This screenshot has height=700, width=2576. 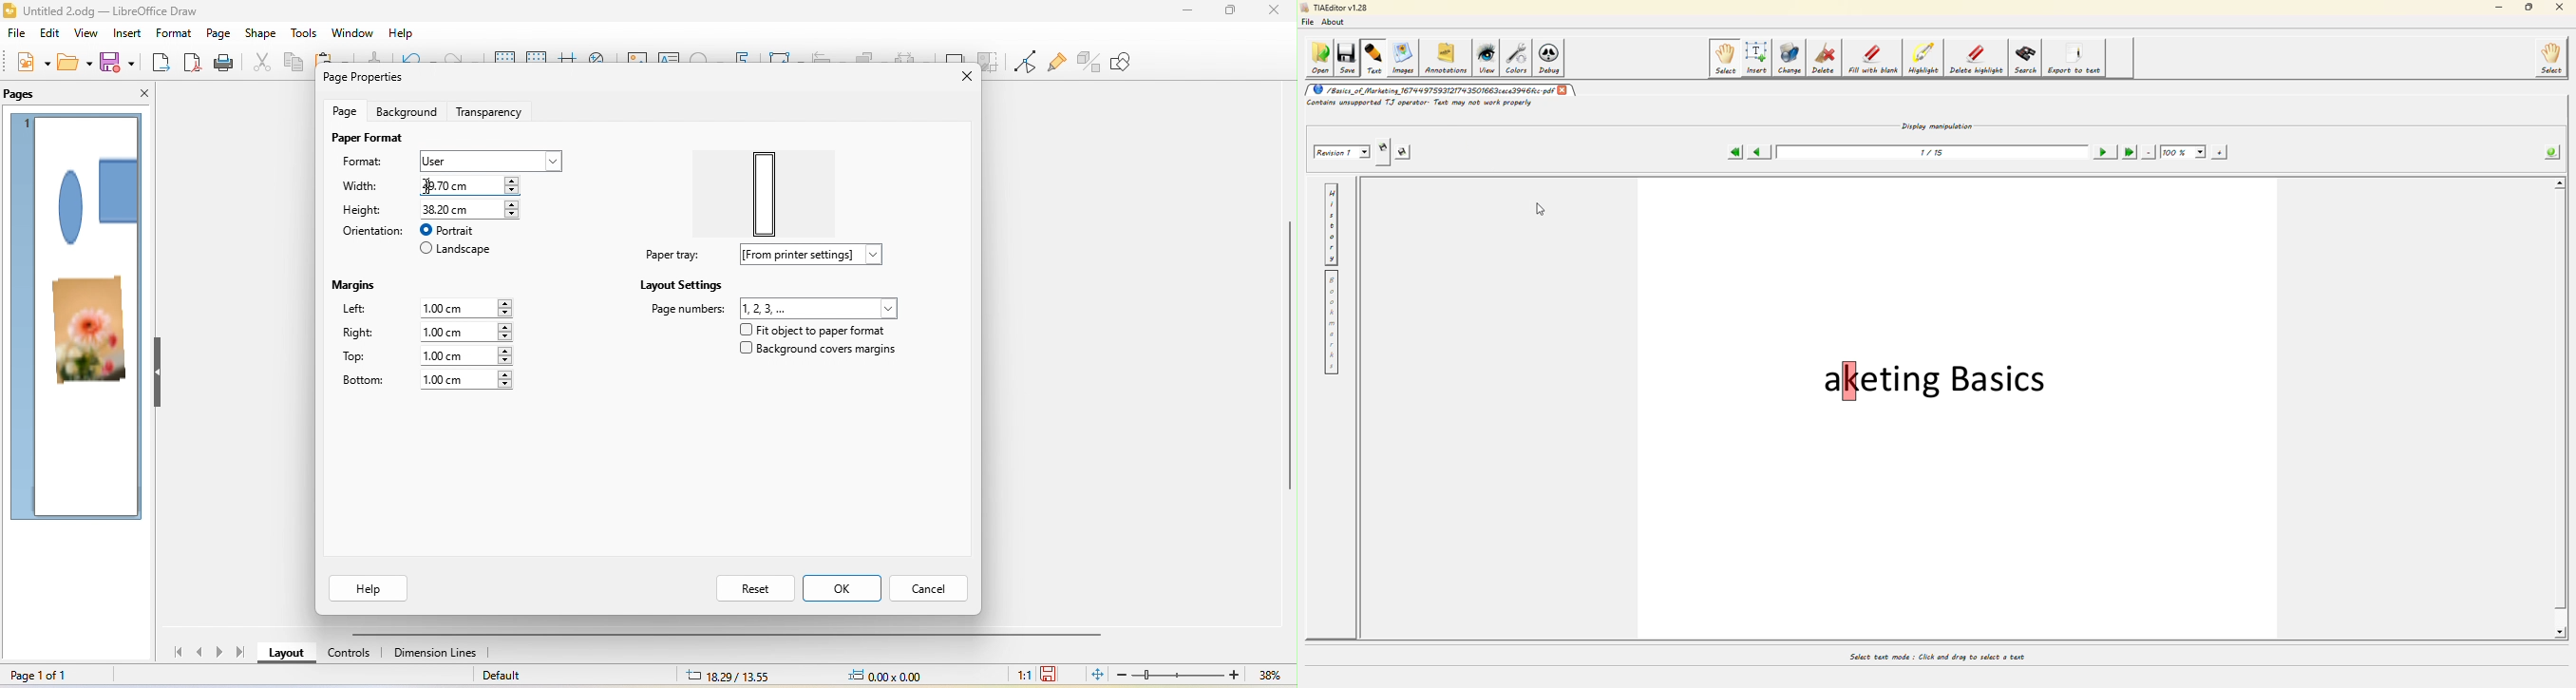 What do you see at coordinates (157, 373) in the screenshot?
I see `hide` at bounding box center [157, 373].